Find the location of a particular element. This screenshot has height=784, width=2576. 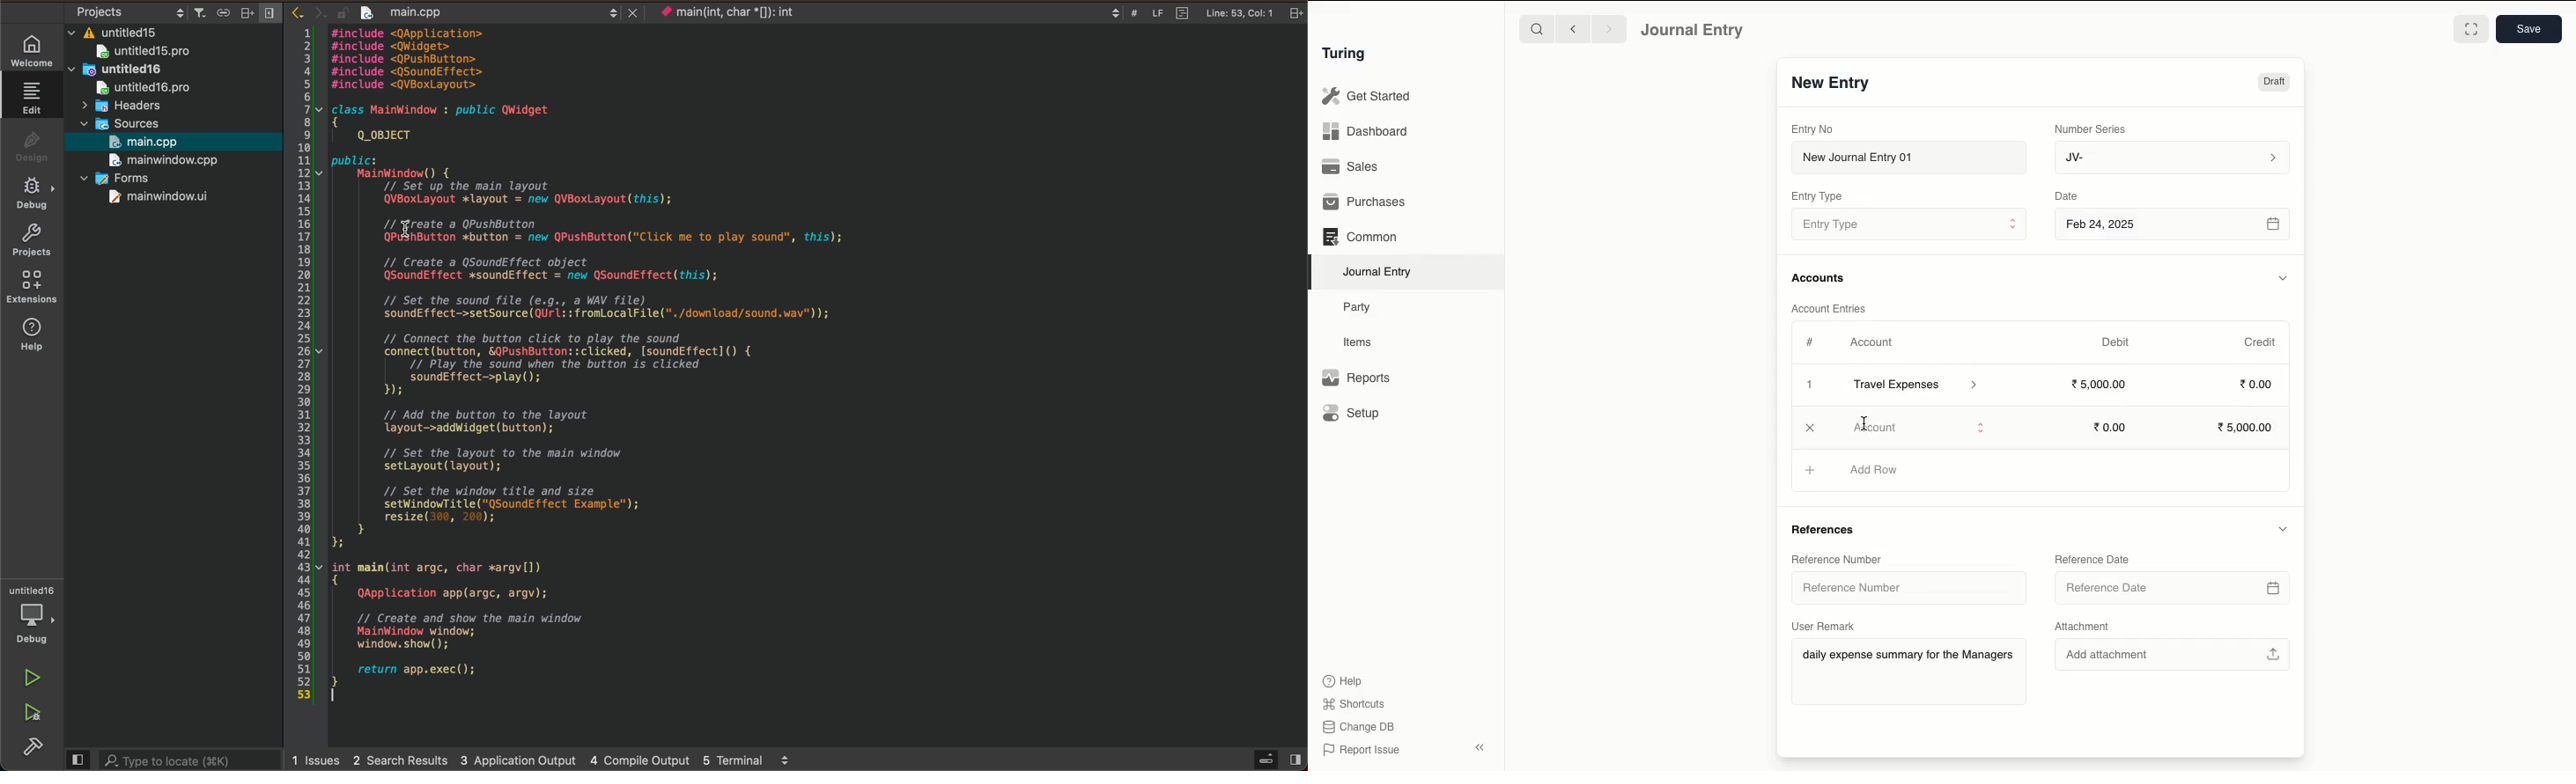

Entry Type is located at coordinates (1908, 224).